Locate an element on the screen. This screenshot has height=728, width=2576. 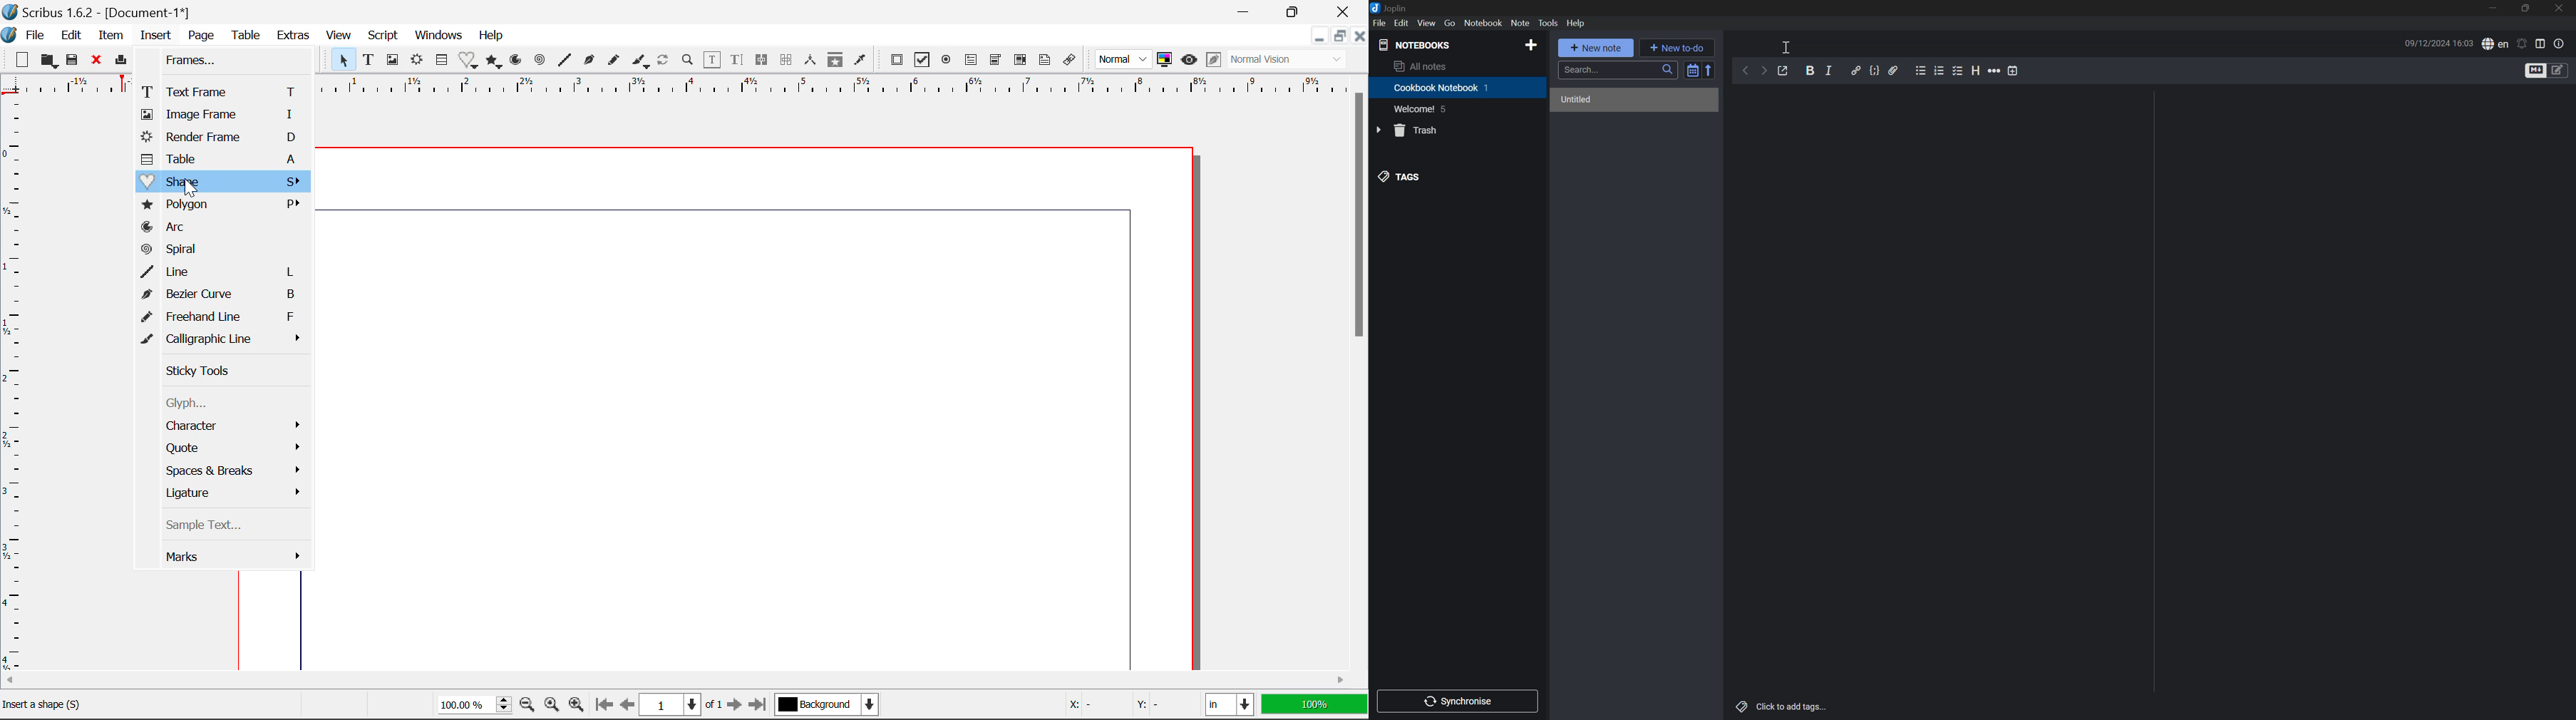
All notes is located at coordinates (1420, 67).